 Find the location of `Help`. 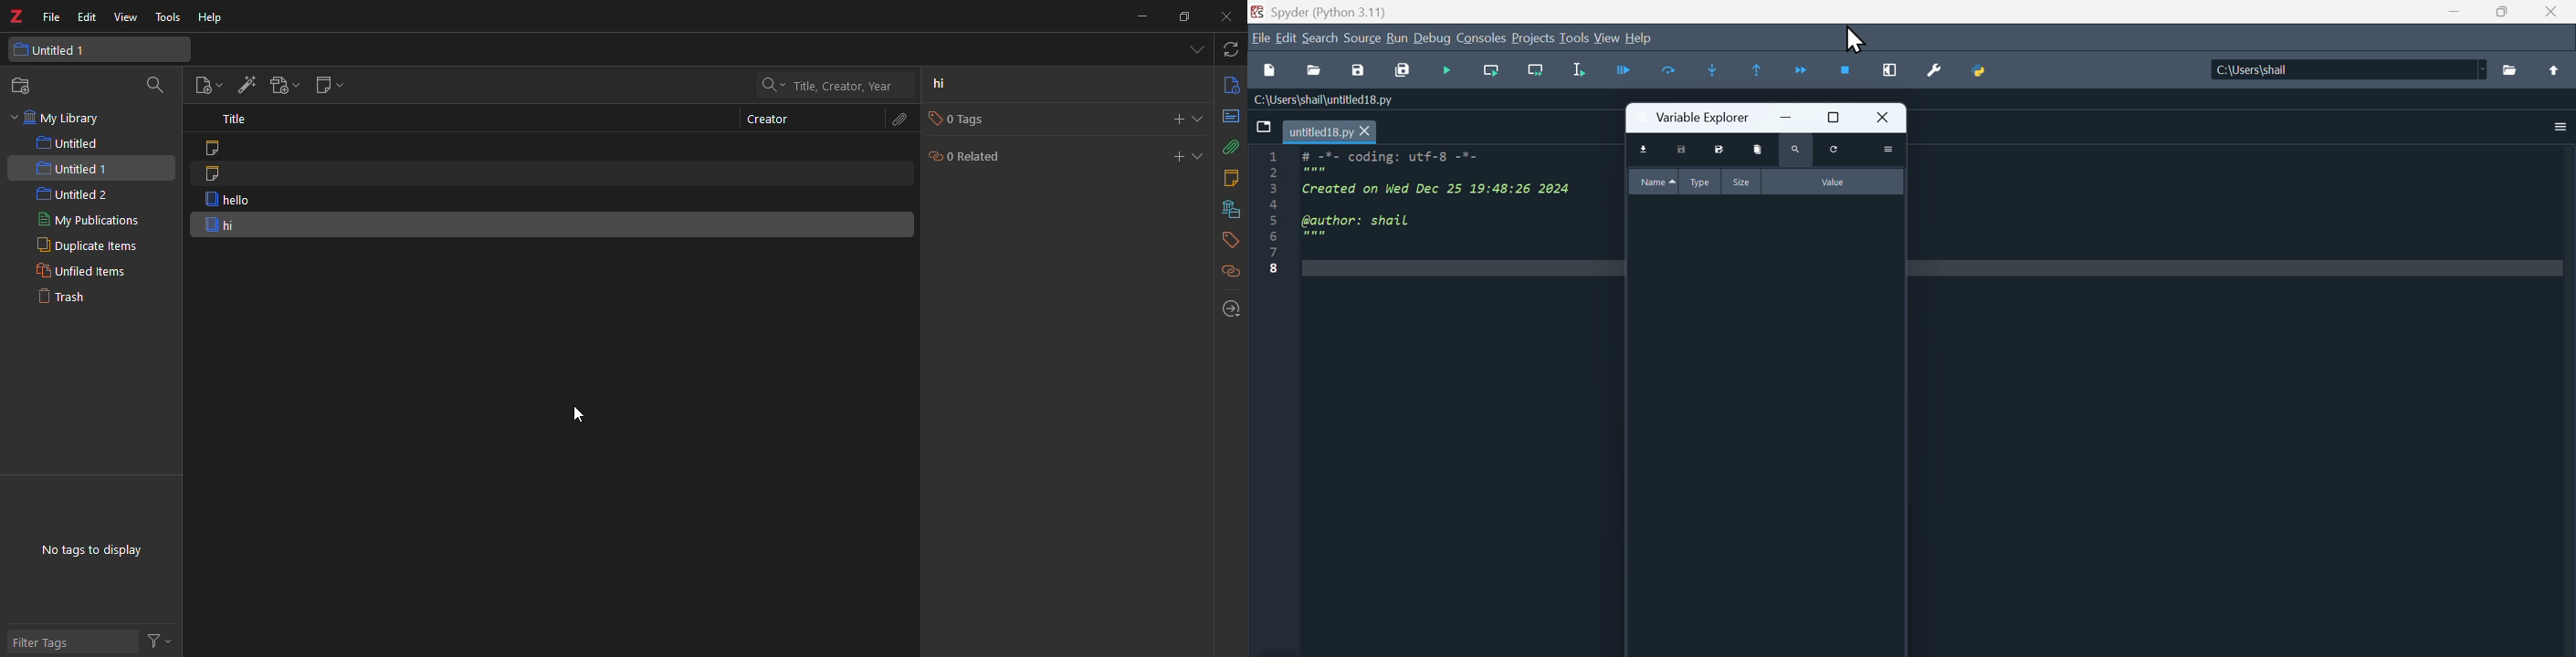

Help is located at coordinates (1643, 37).